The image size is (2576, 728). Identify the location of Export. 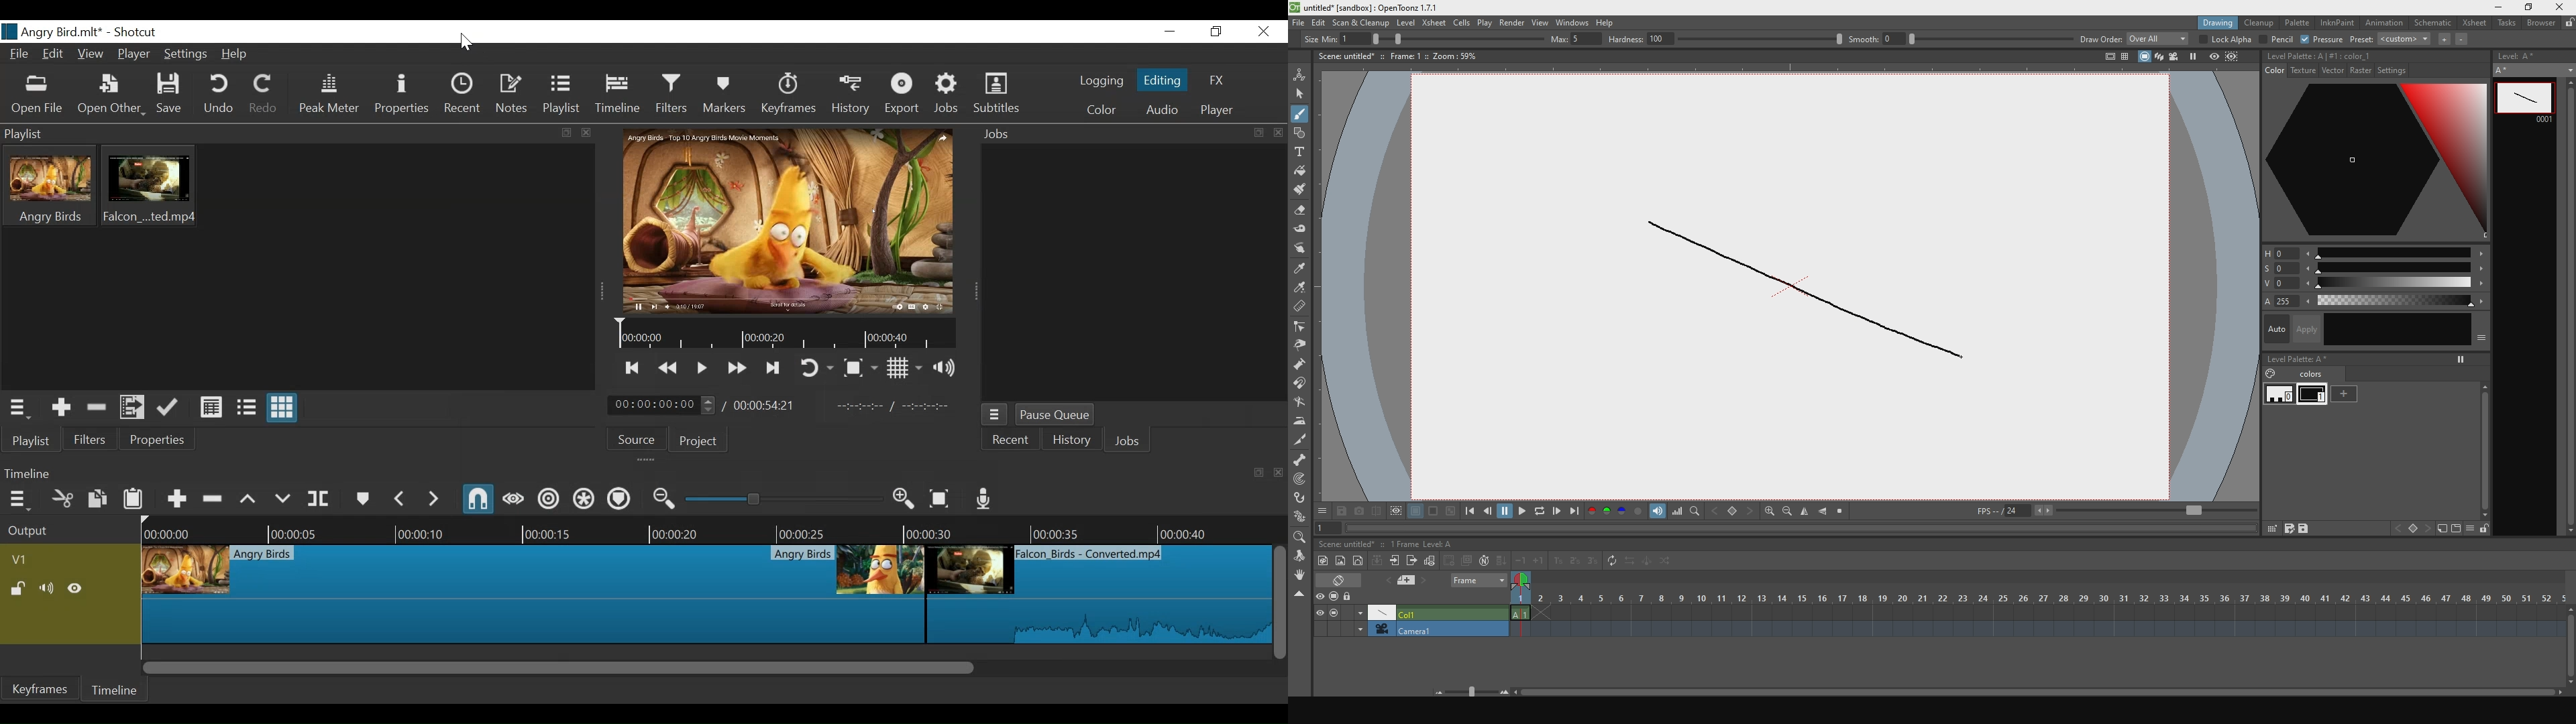
(902, 94).